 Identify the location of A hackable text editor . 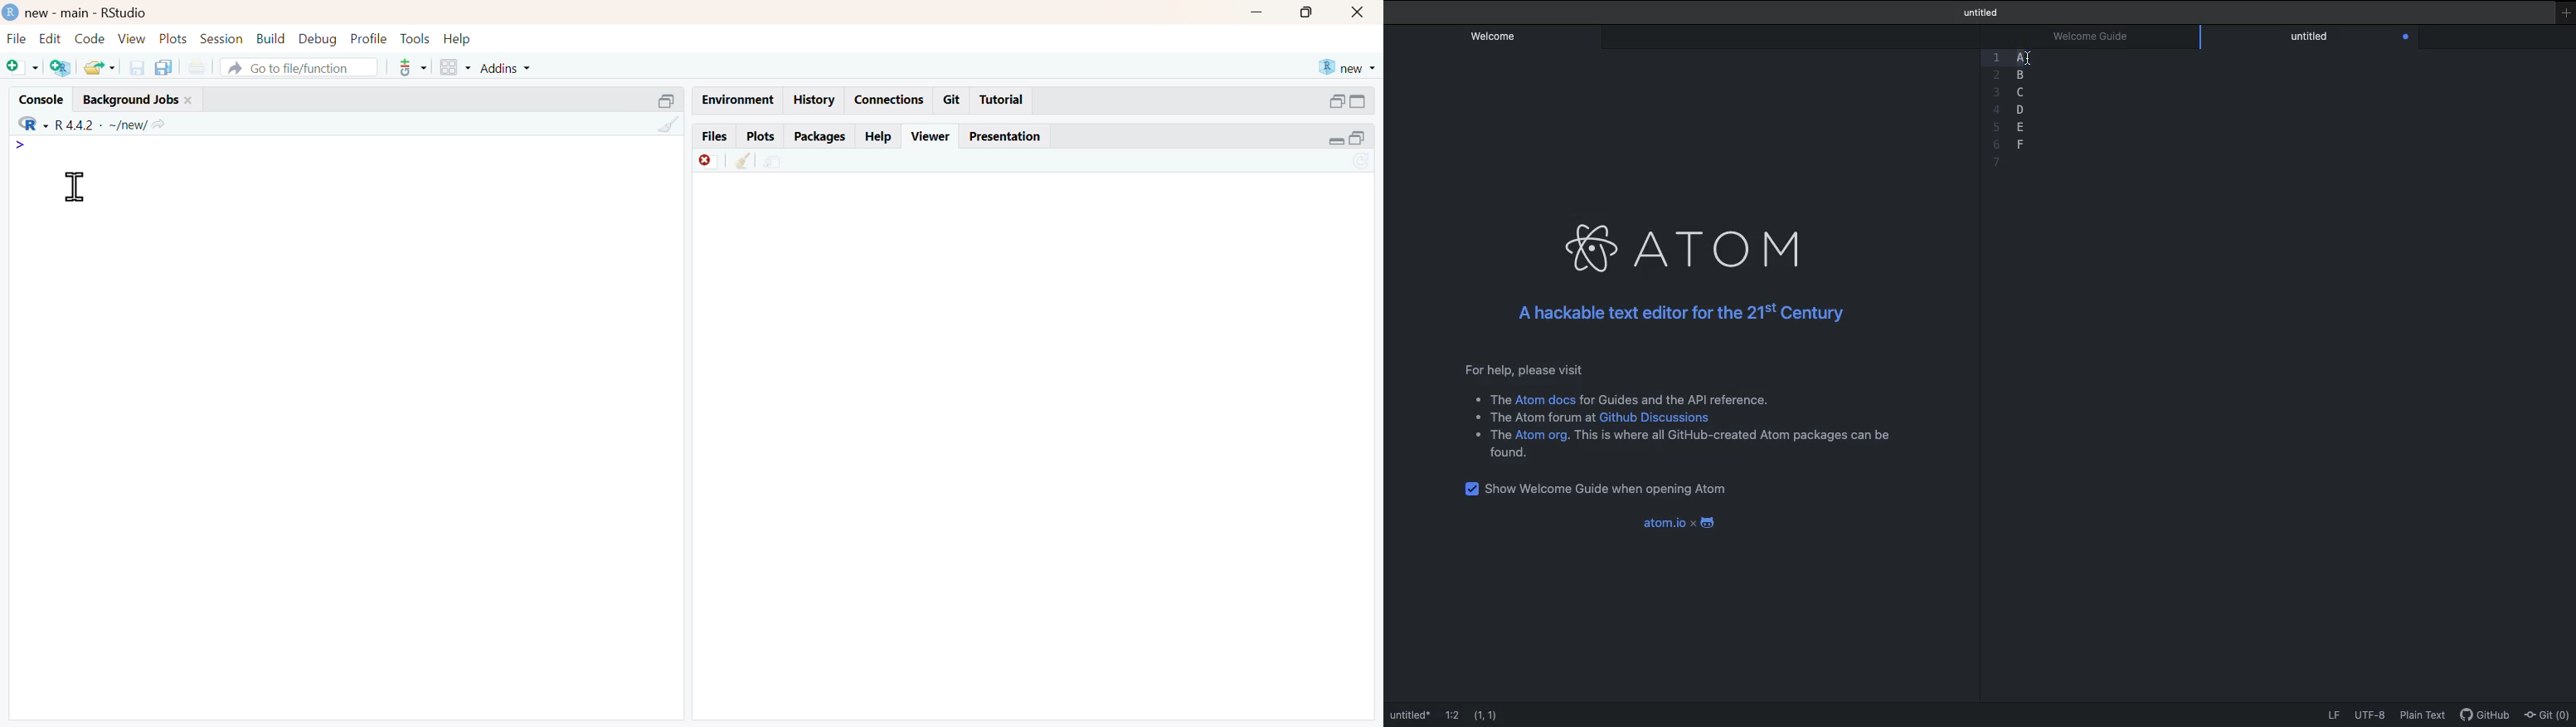
(1693, 315).